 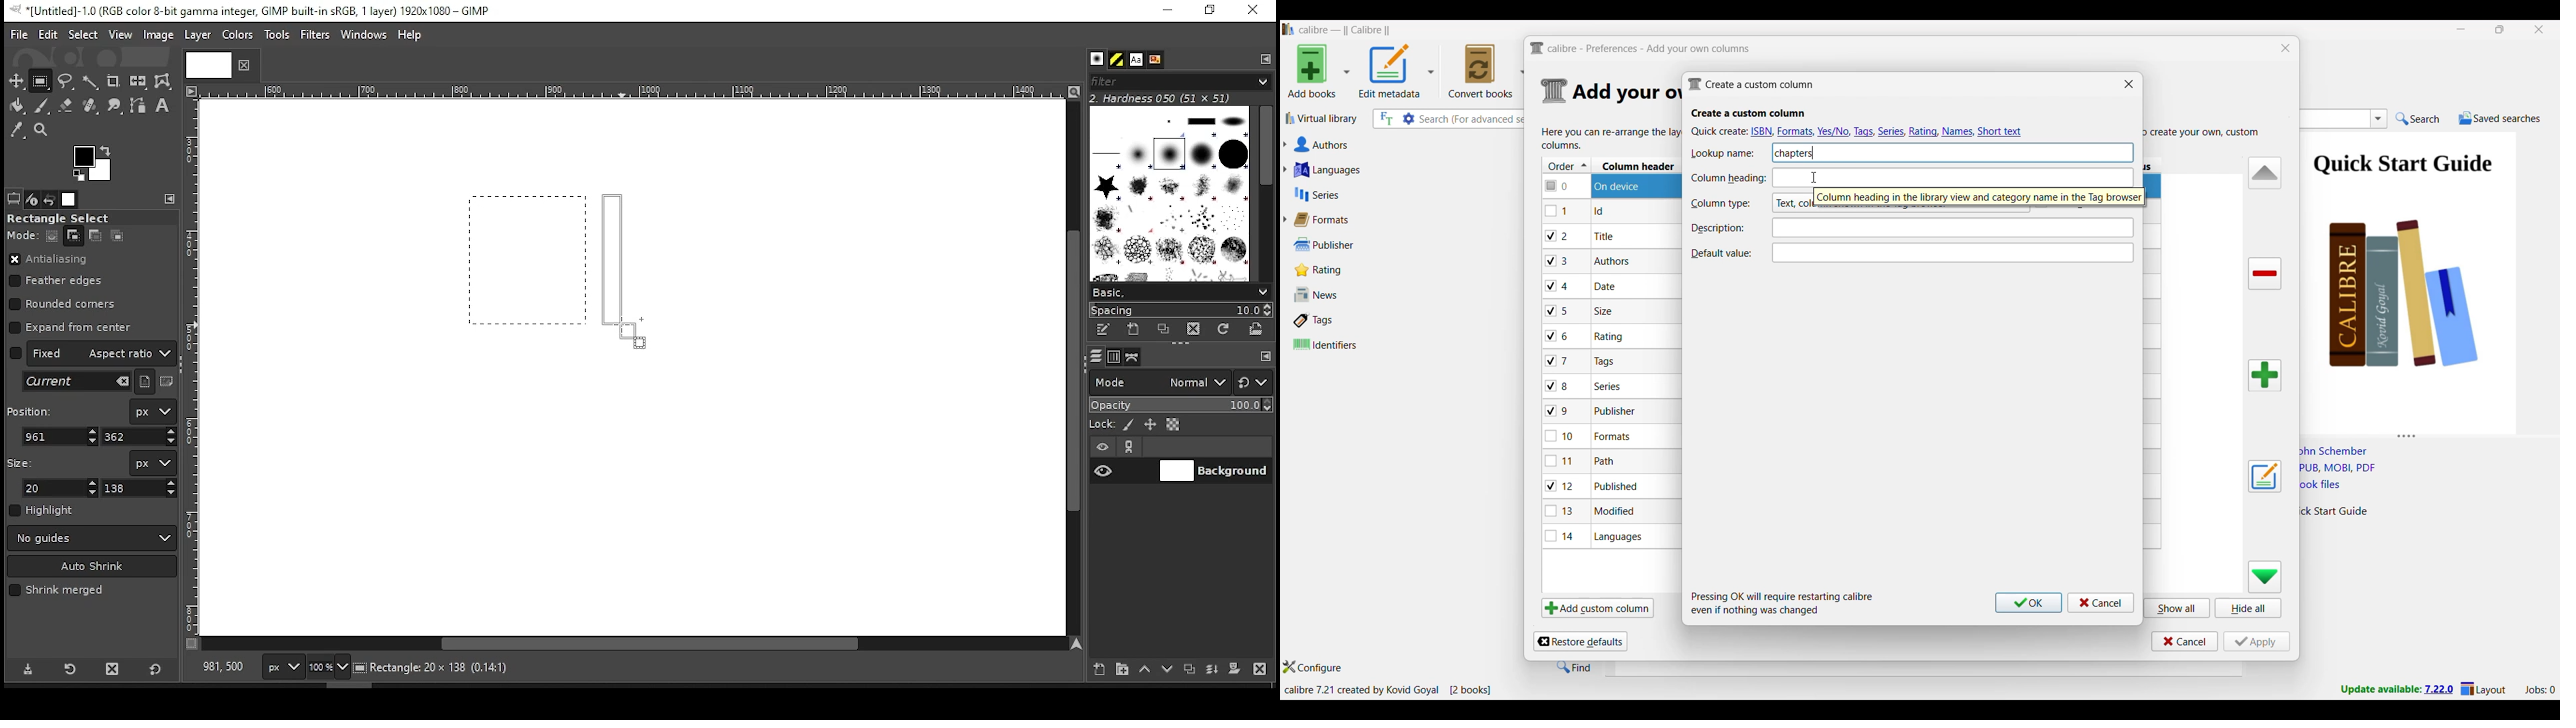 I want to click on paths tool, so click(x=139, y=107).